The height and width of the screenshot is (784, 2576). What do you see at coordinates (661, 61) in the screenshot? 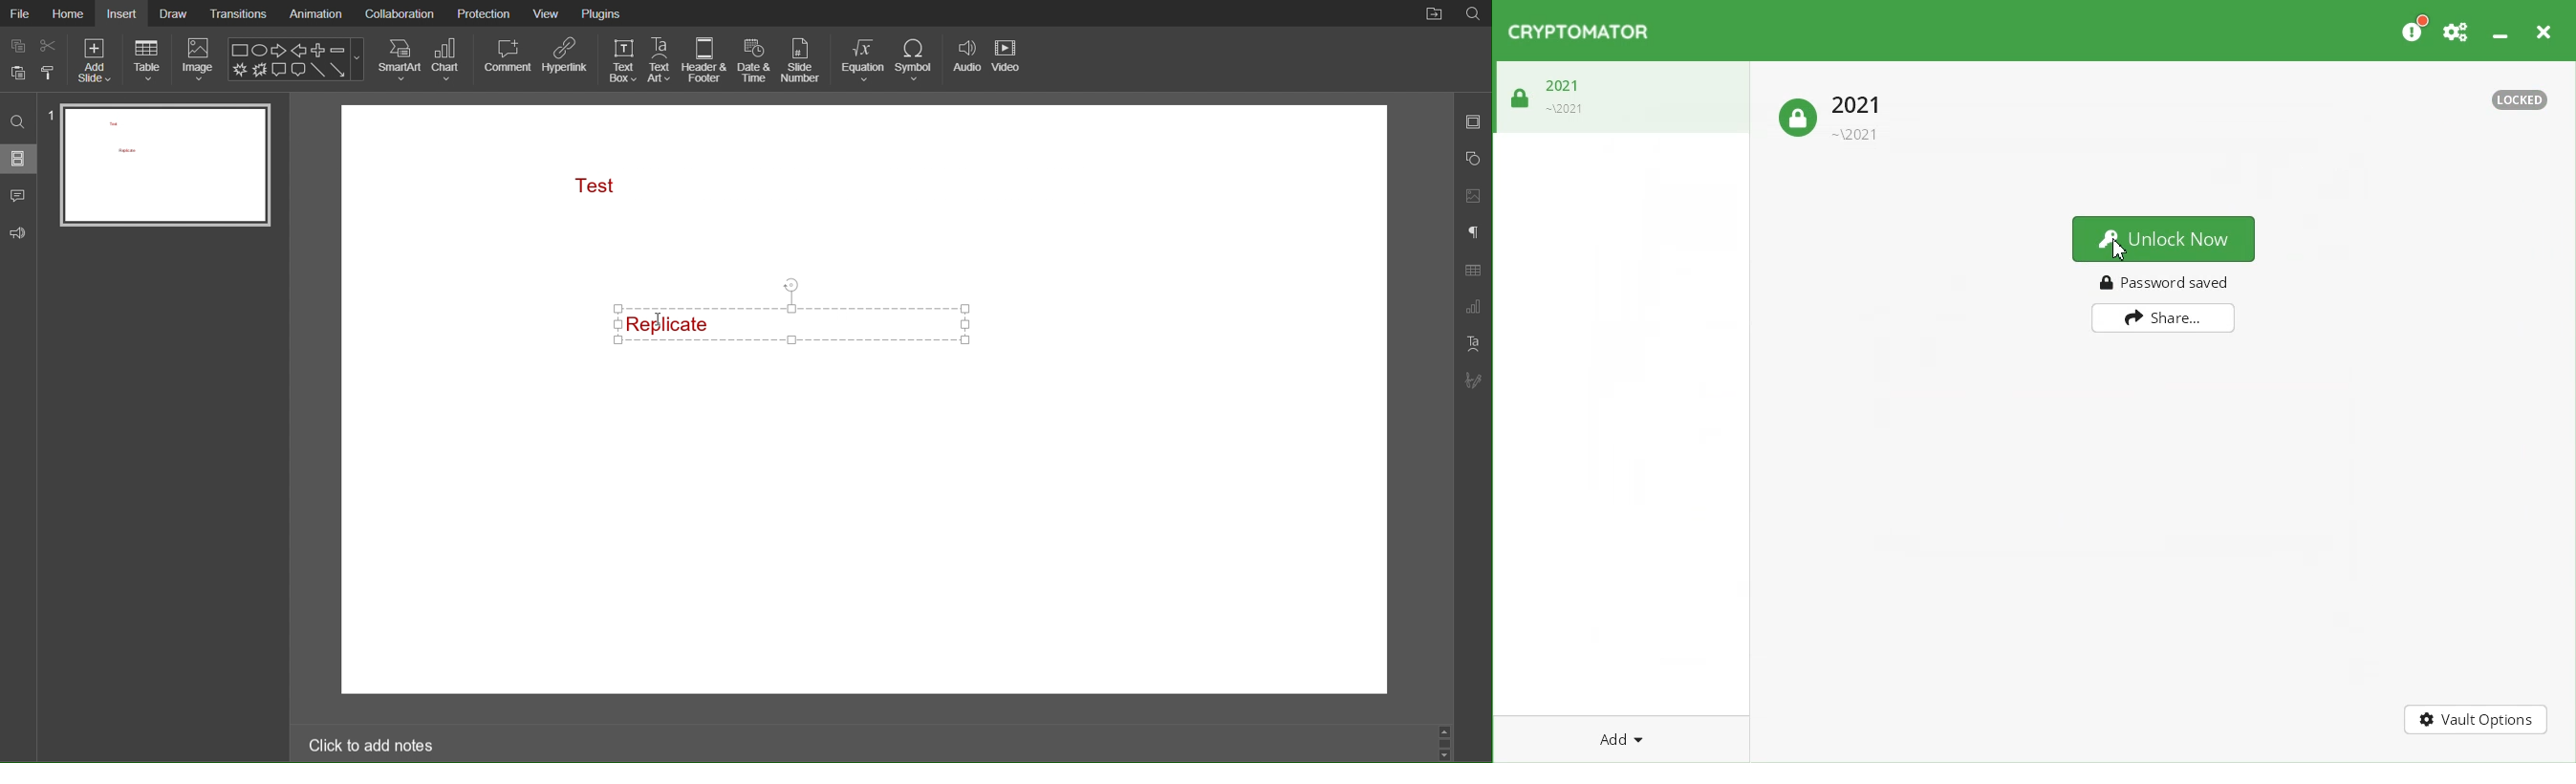
I see `Text Art` at bounding box center [661, 61].